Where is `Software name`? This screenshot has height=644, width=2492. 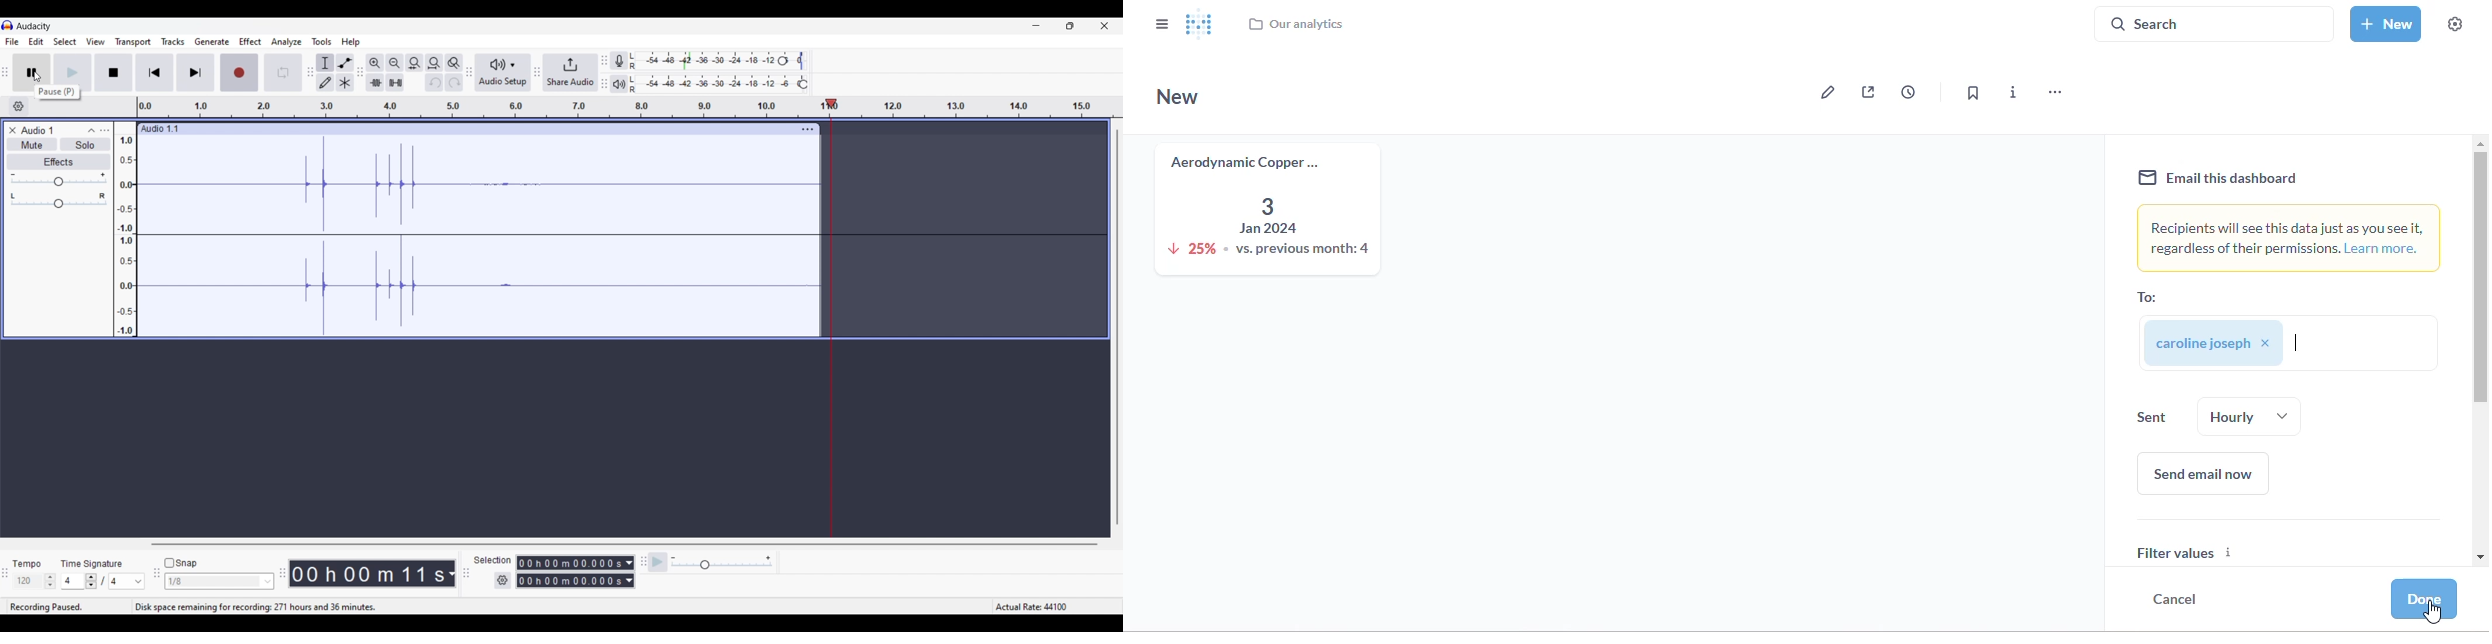
Software name is located at coordinates (35, 26).